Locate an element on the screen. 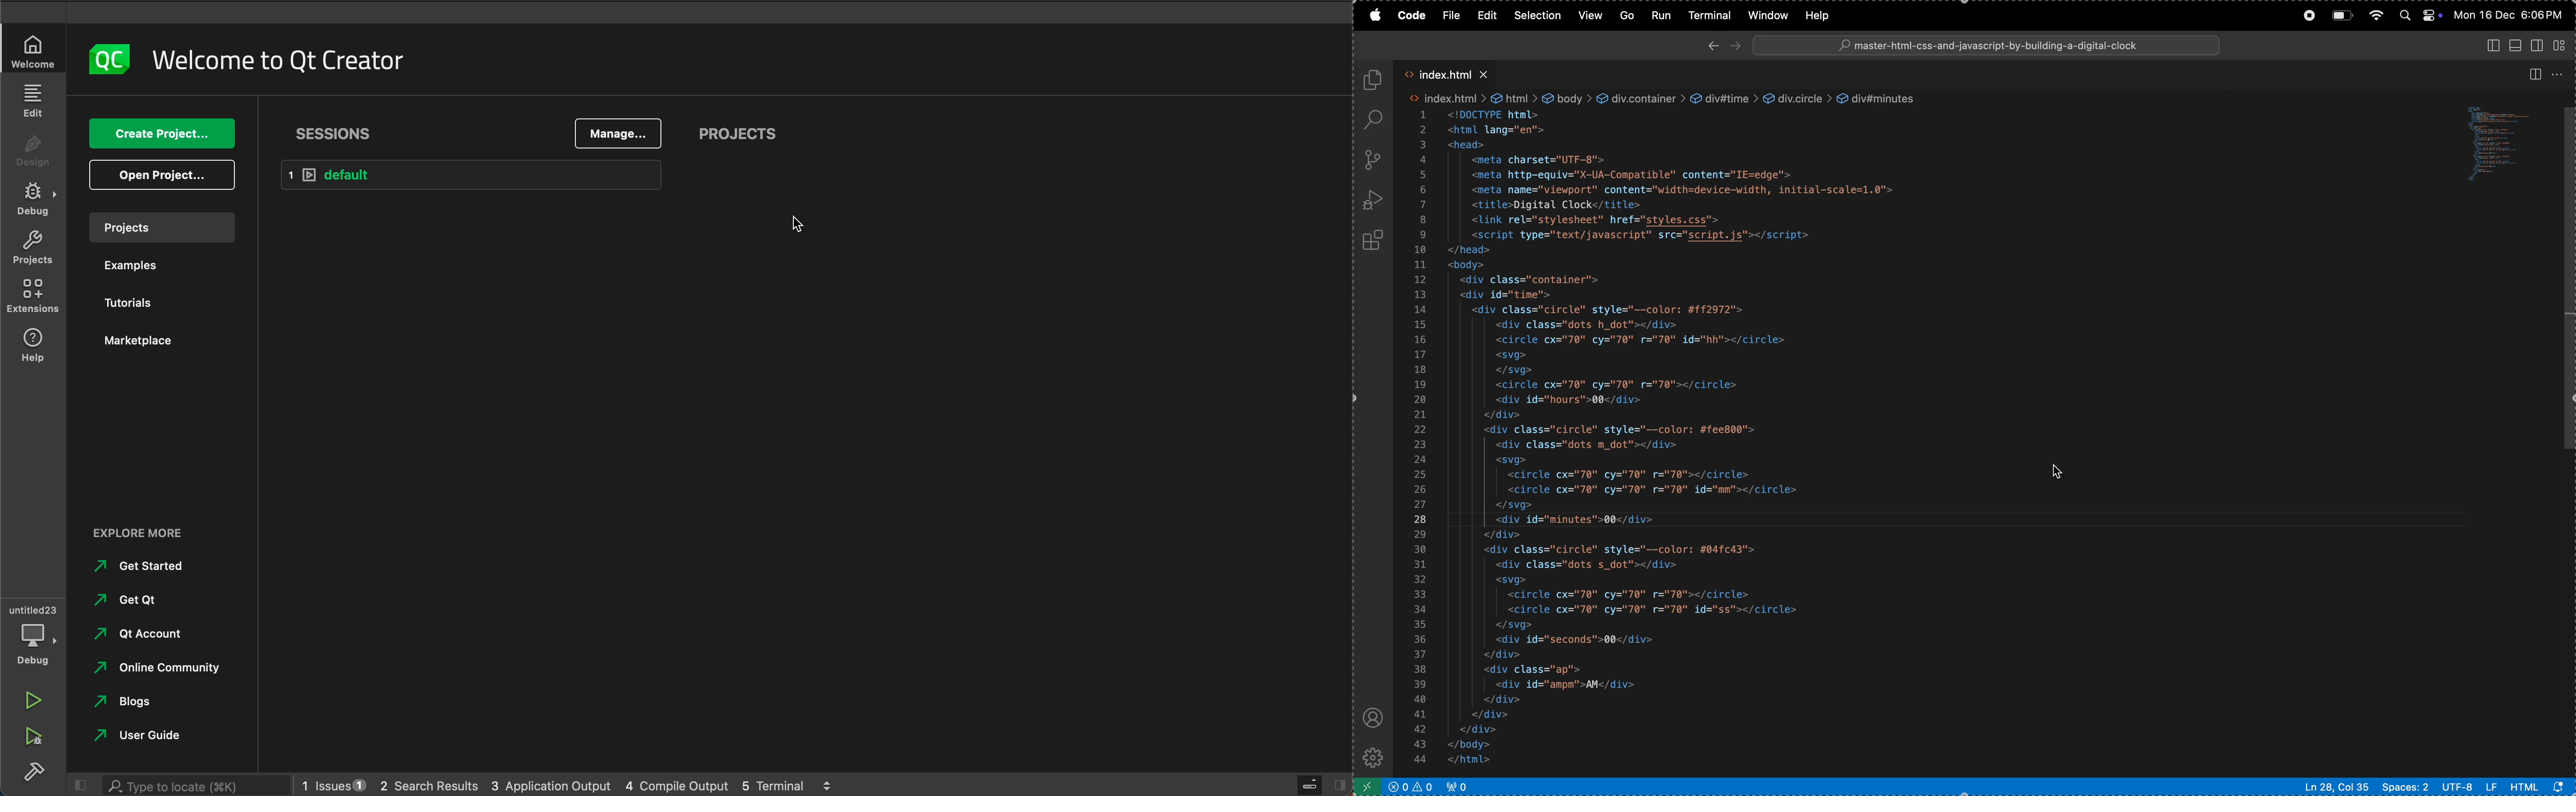 Image resolution: width=2576 pixels, height=812 pixels. manage is located at coordinates (617, 132).